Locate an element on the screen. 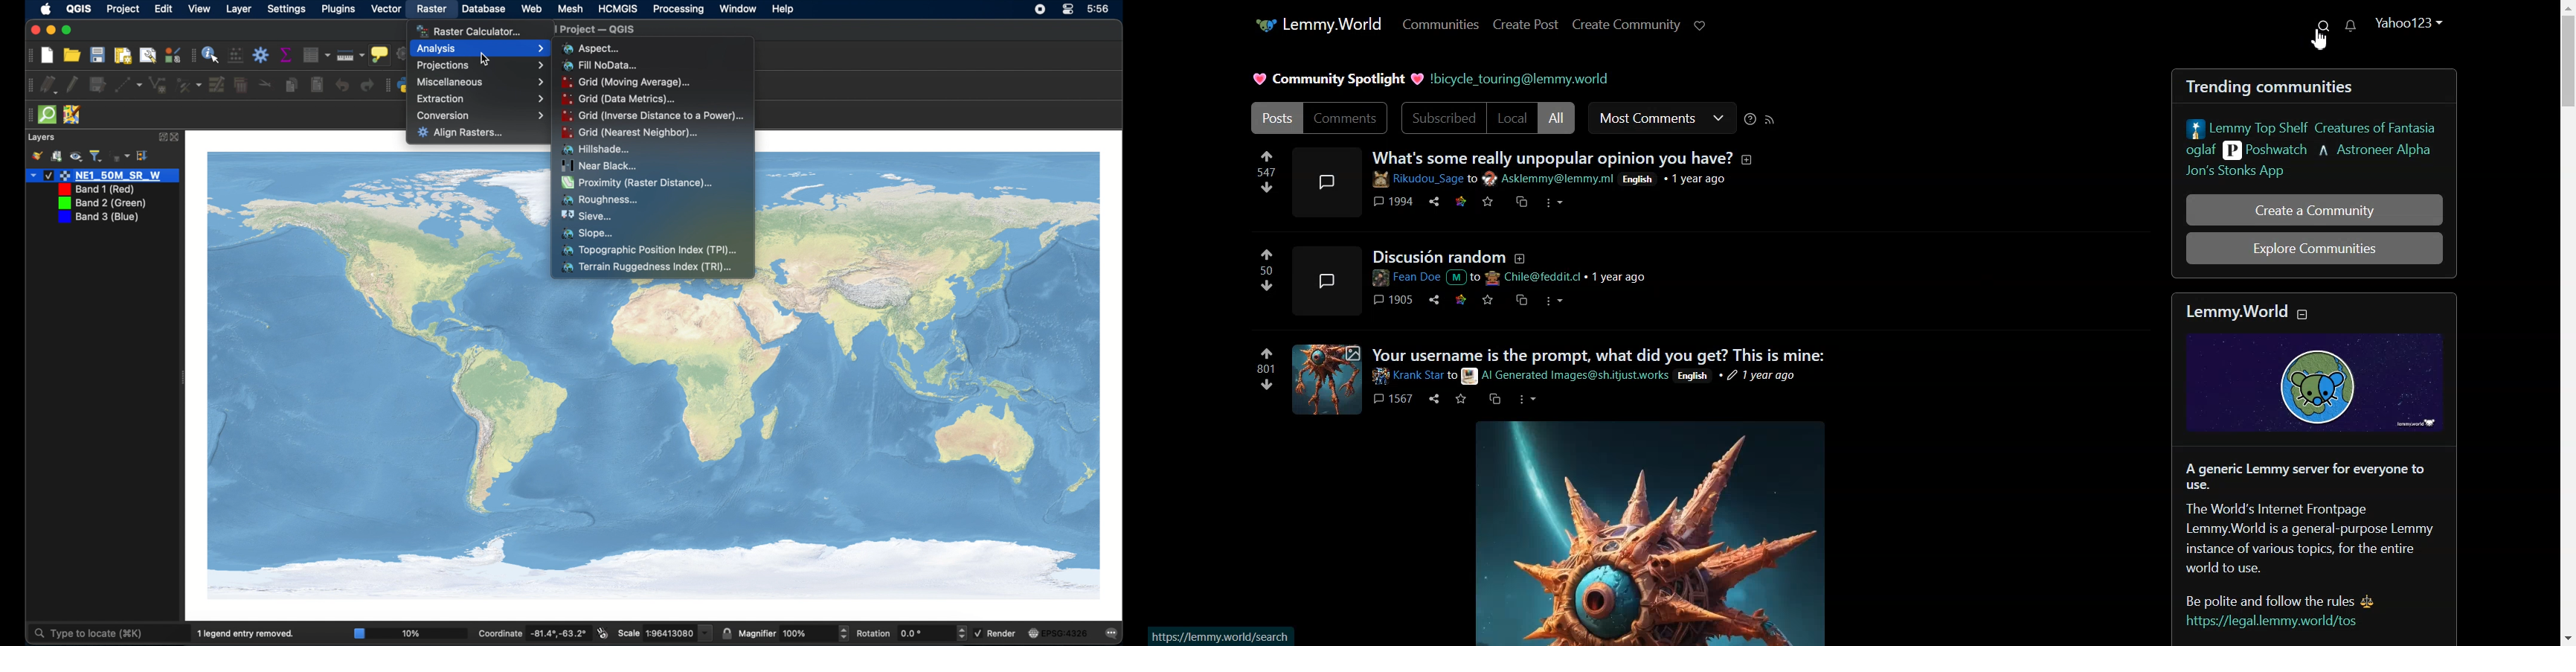 This screenshot has width=2576, height=672. message is located at coordinates (1494, 399).